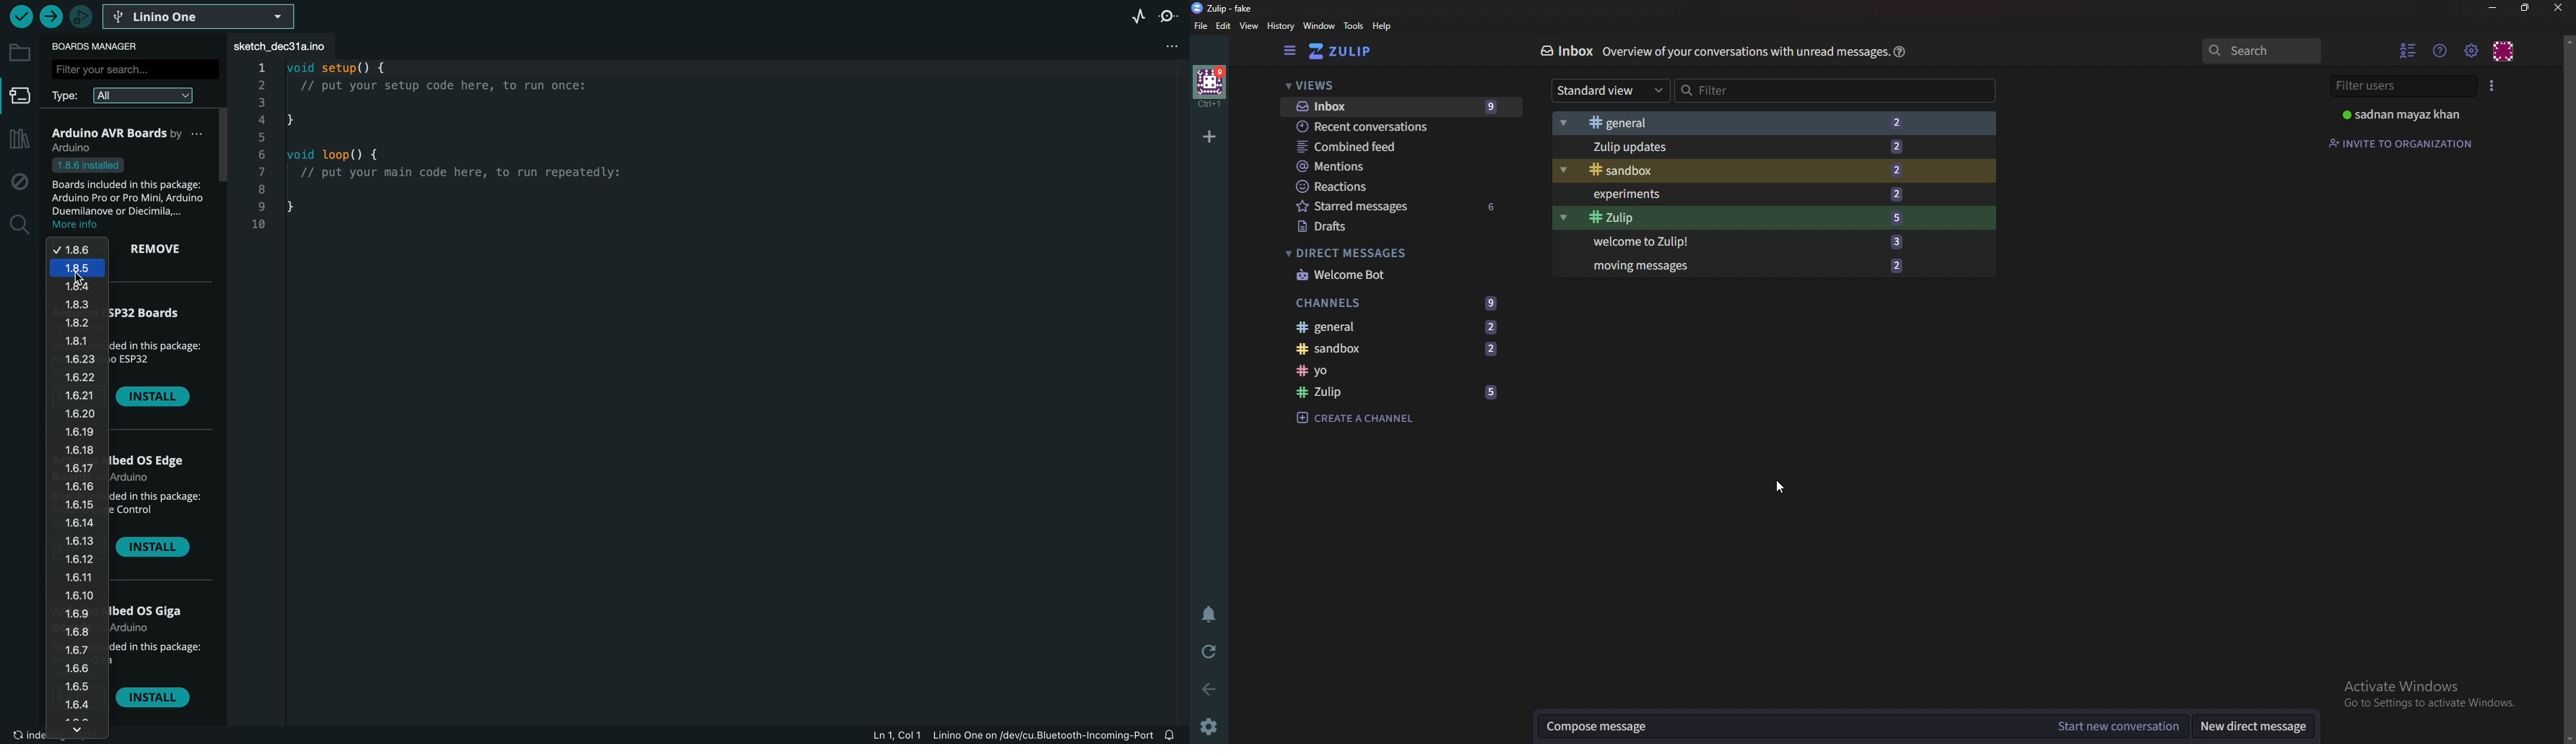 The width and height of the screenshot is (2576, 756). What do you see at coordinates (2557, 7) in the screenshot?
I see `close` at bounding box center [2557, 7].